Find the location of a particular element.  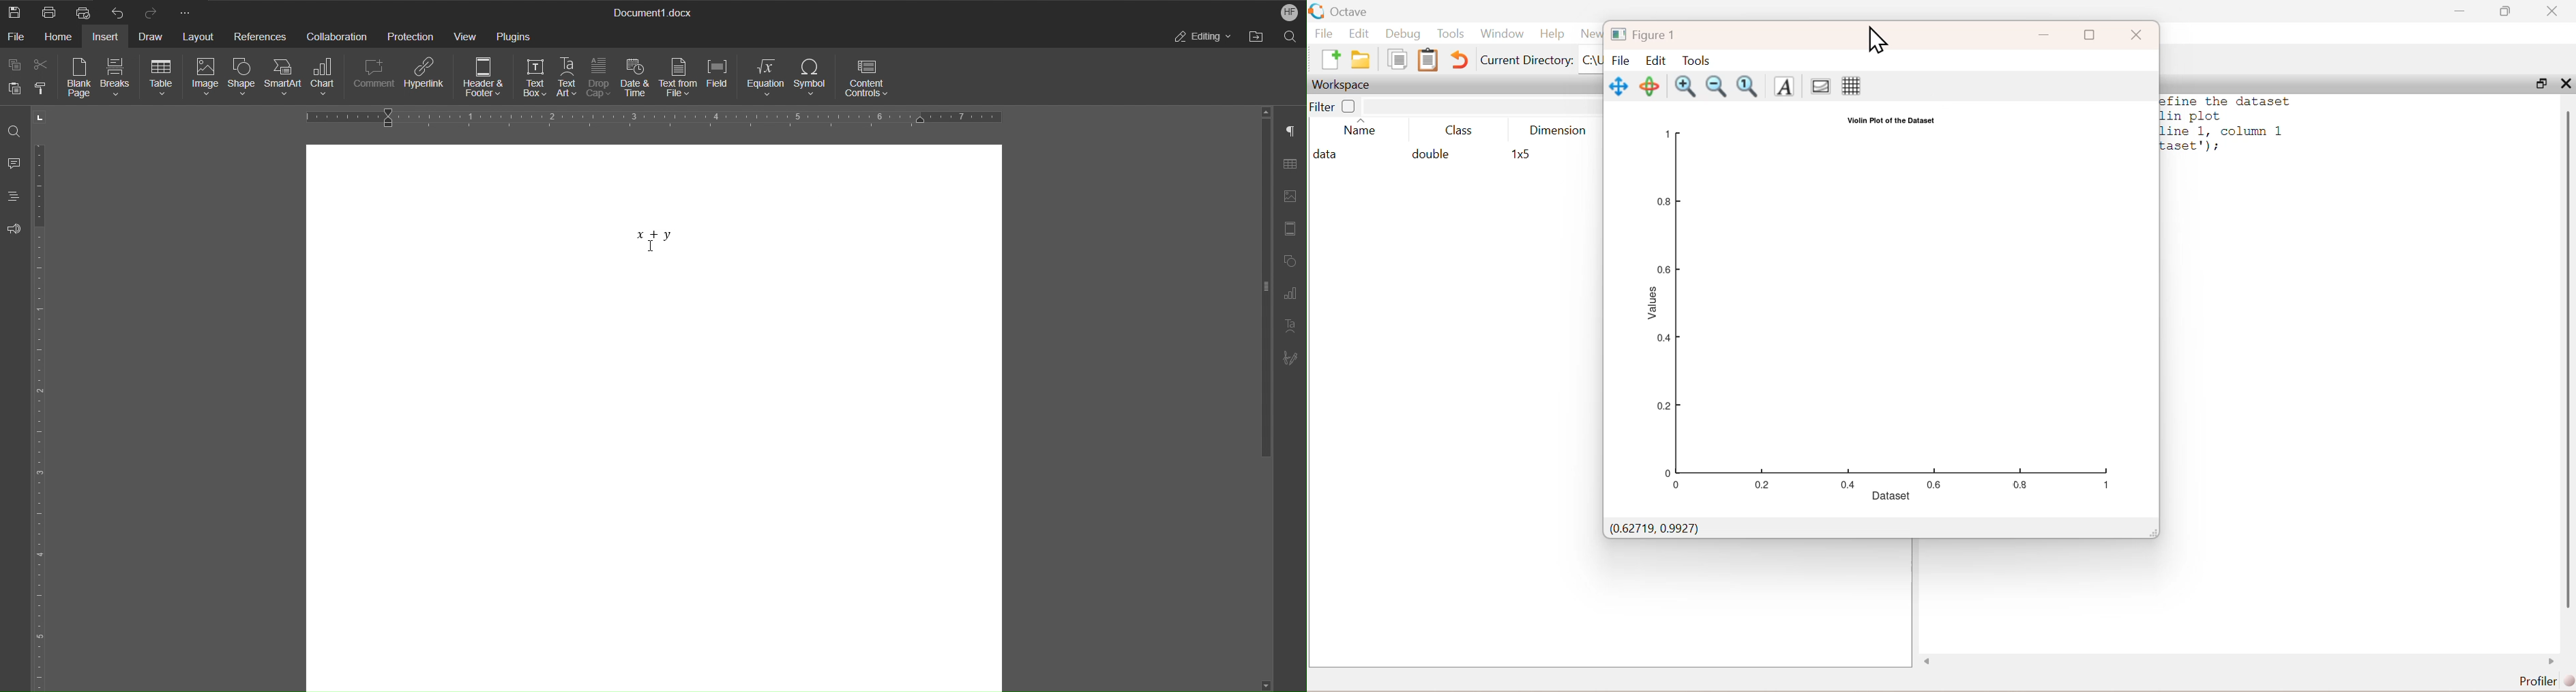

Protection is located at coordinates (413, 35).